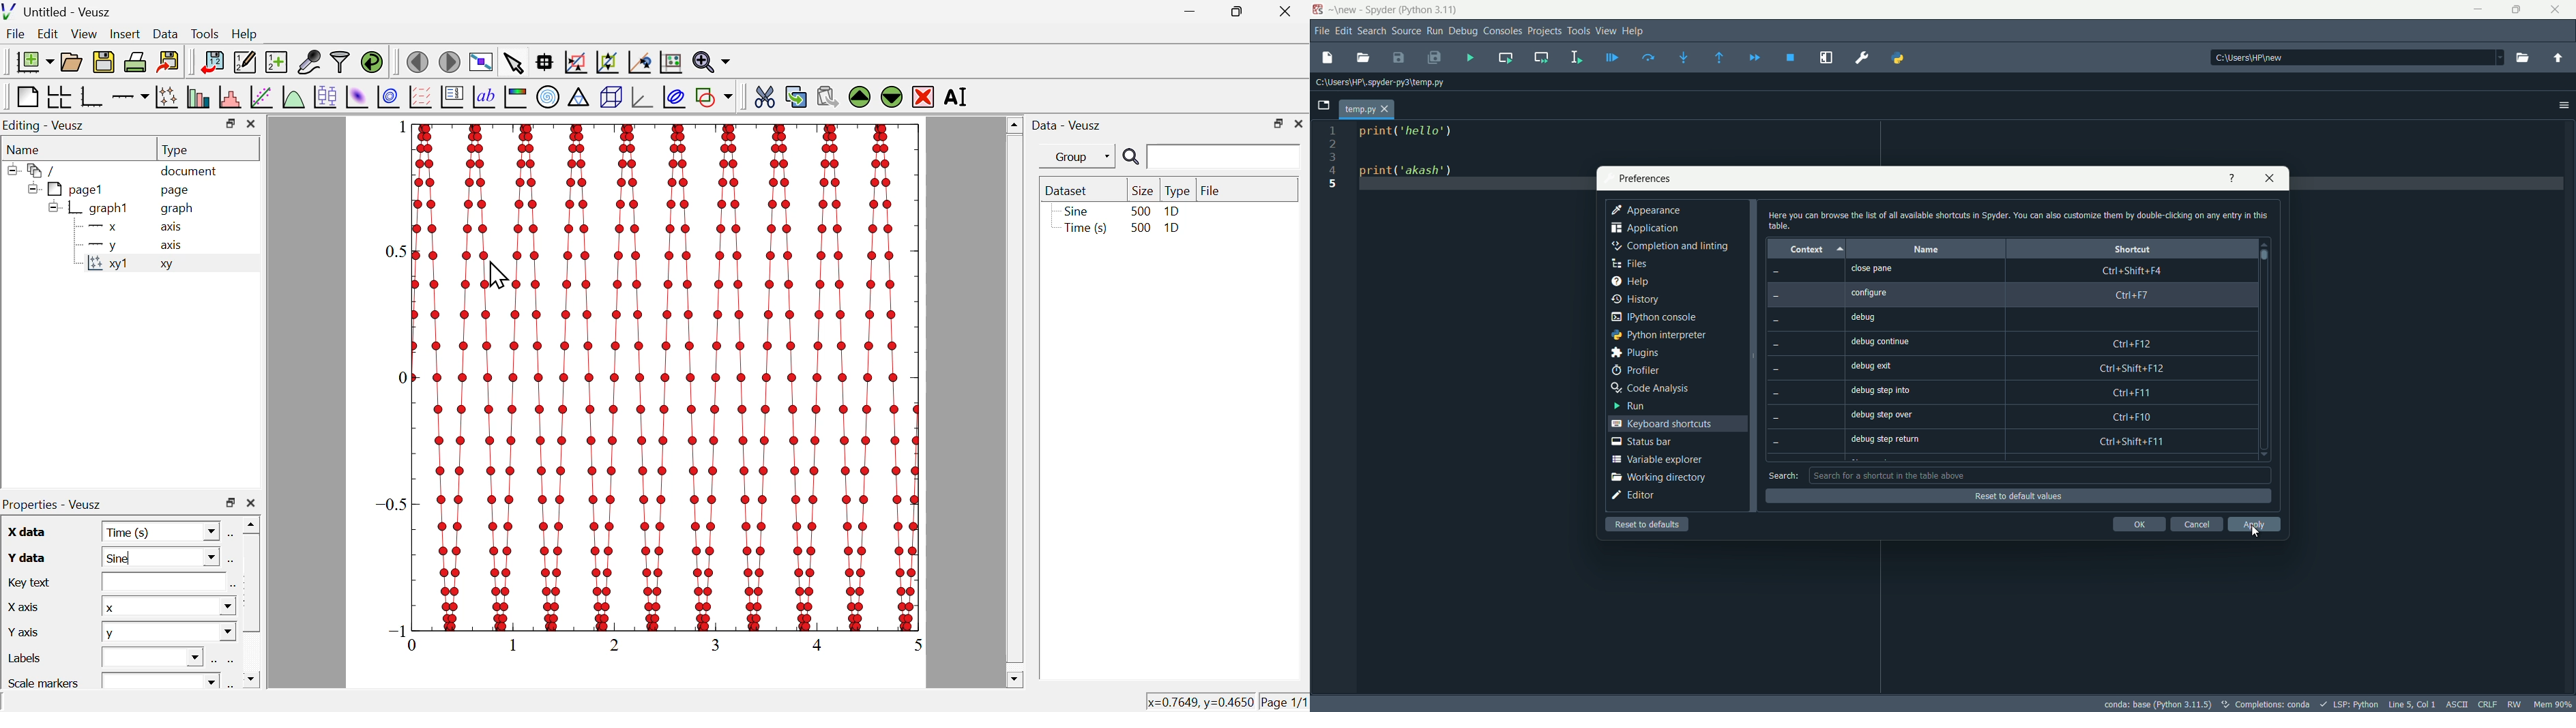  What do you see at coordinates (1393, 11) in the screenshot?
I see `new-spyder (Python 3.11)` at bounding box center [1393, 11].